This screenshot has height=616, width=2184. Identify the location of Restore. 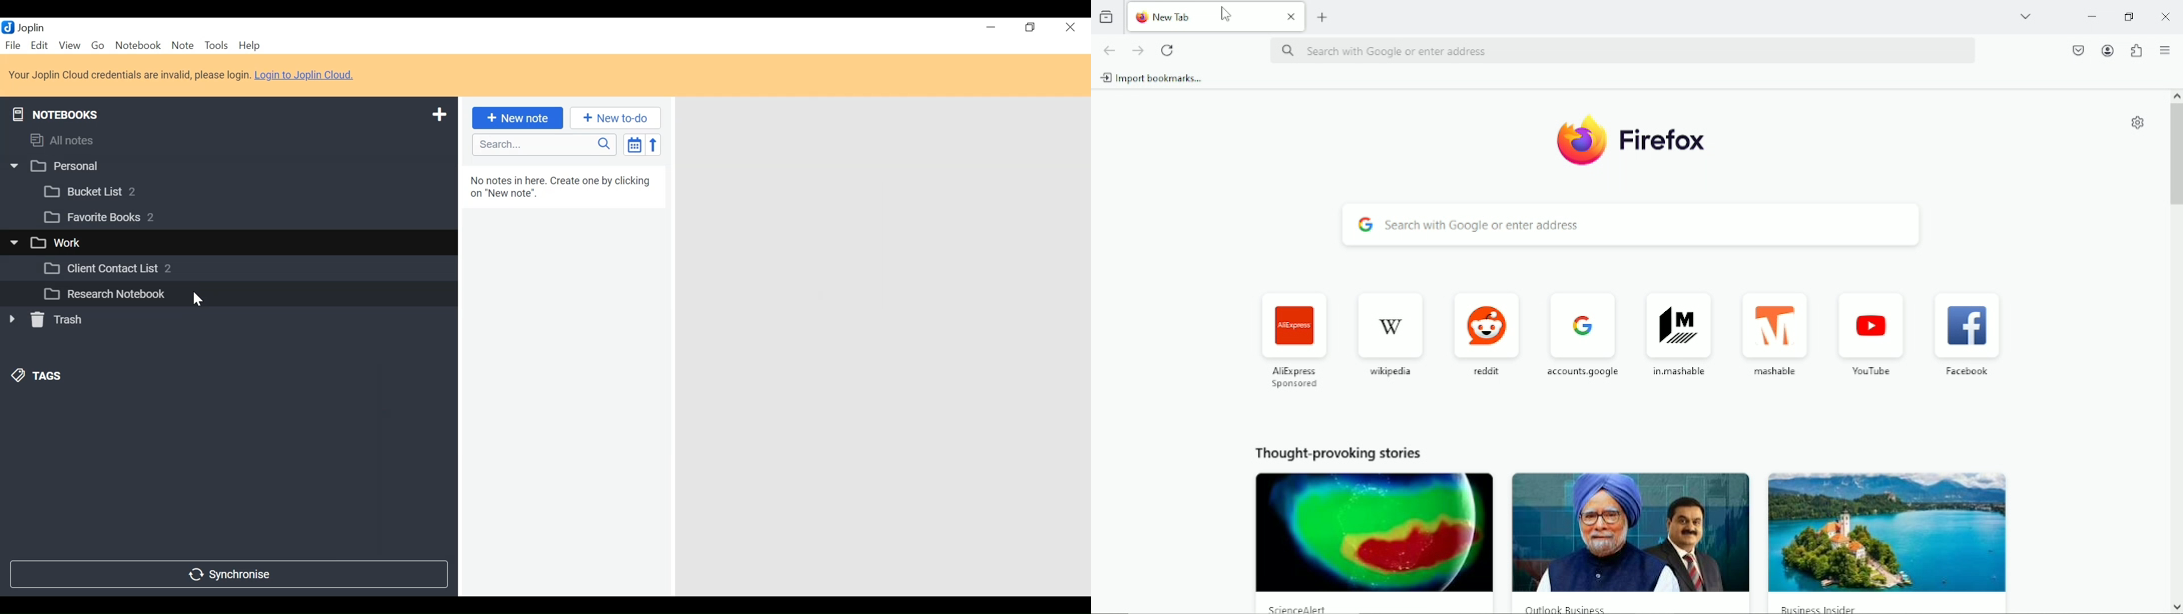
(1032, 28).